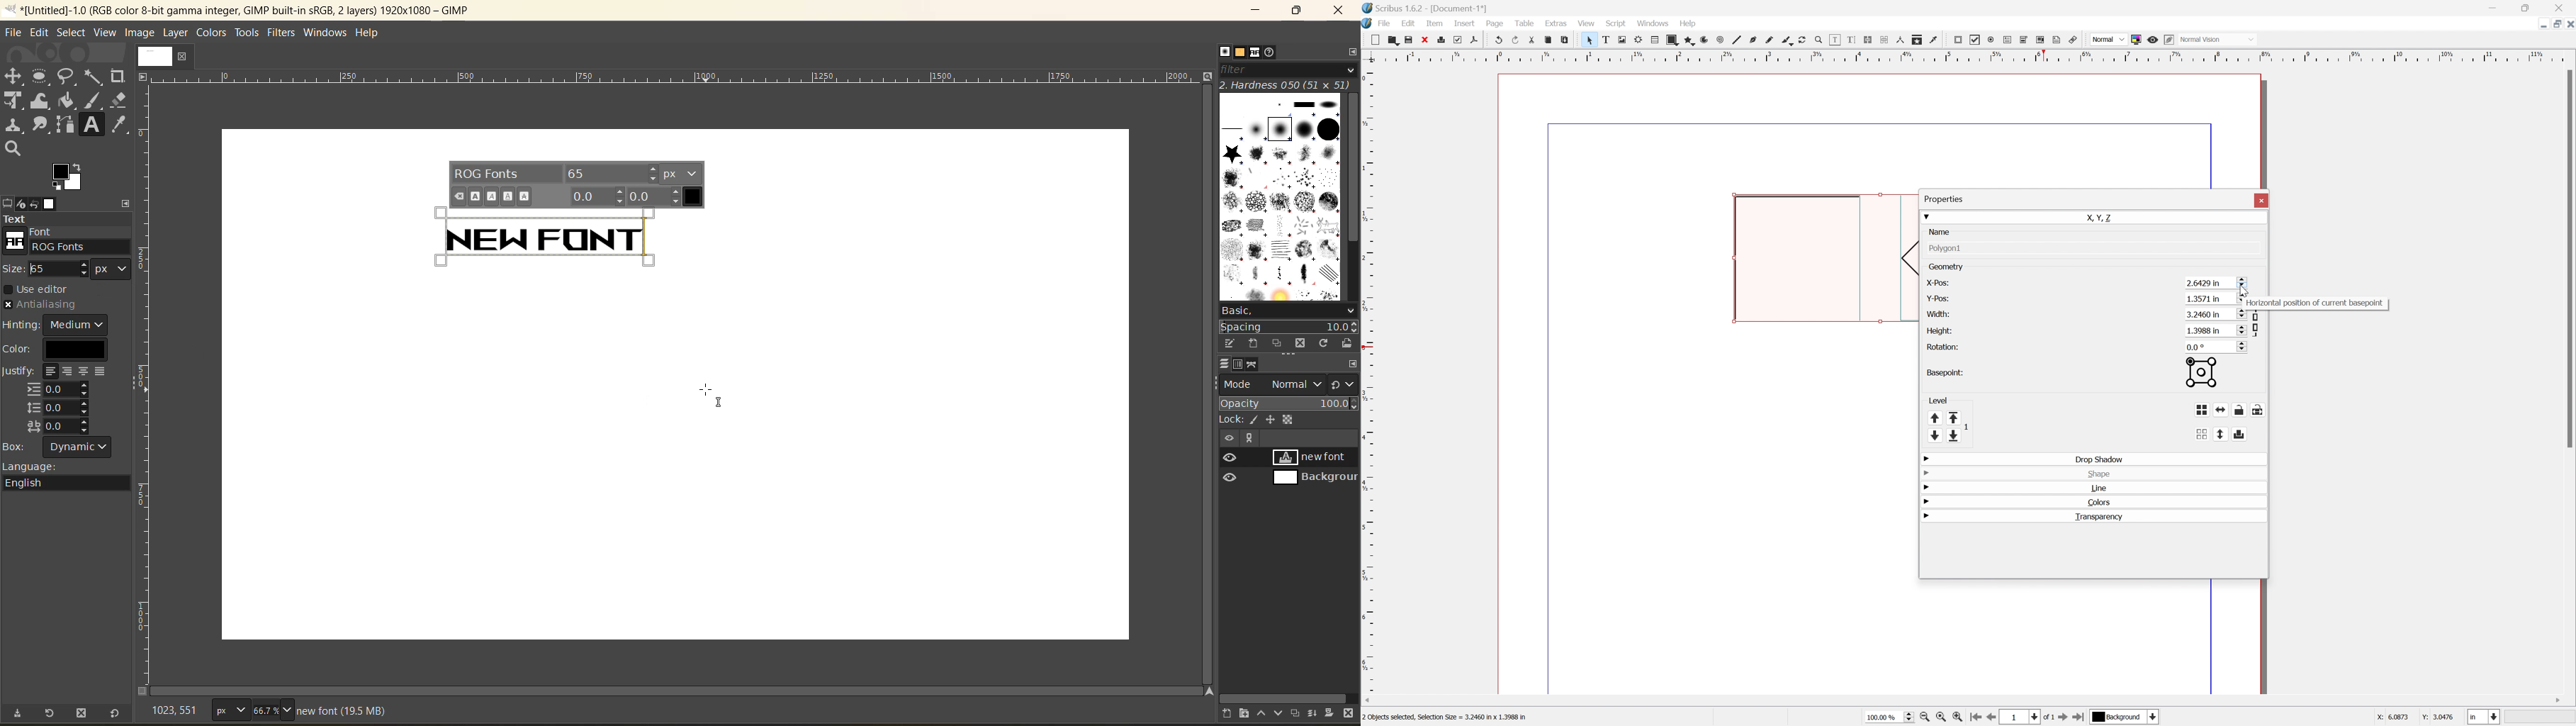  I want to click on Normal, so click(2109, 39).